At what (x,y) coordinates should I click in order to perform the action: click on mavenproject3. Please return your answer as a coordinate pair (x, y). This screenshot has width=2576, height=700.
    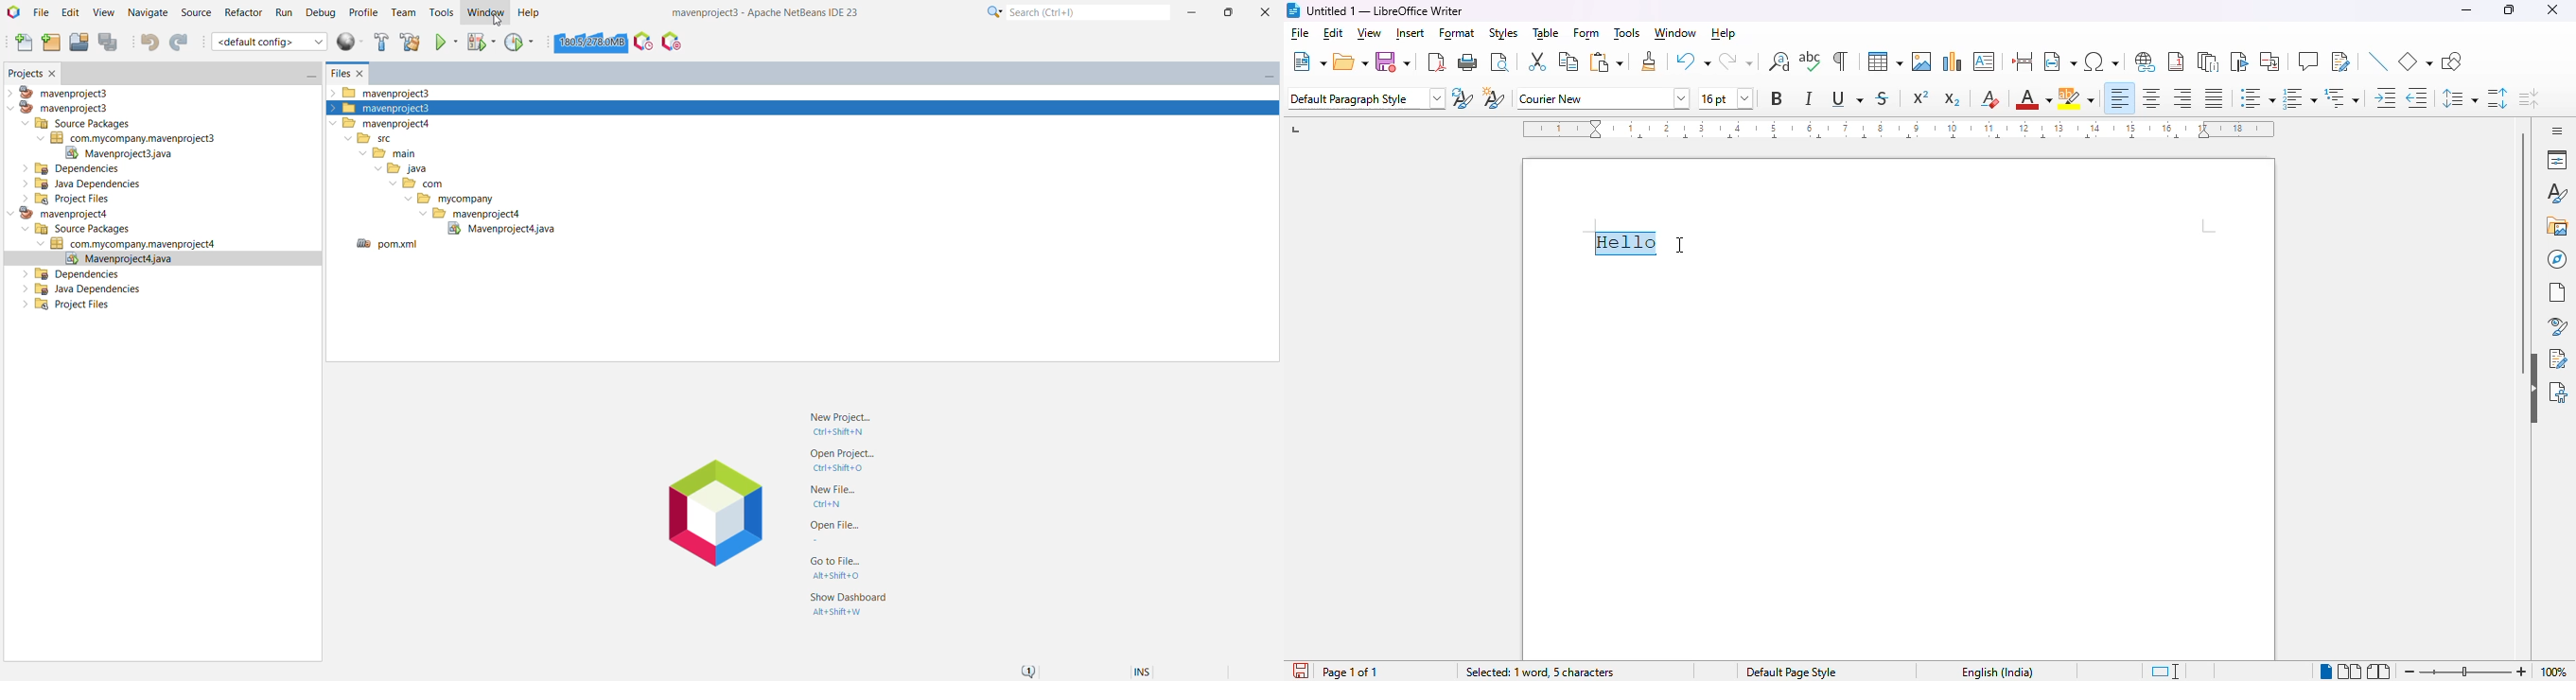
    Looking at the image, I should click on (383, 108).